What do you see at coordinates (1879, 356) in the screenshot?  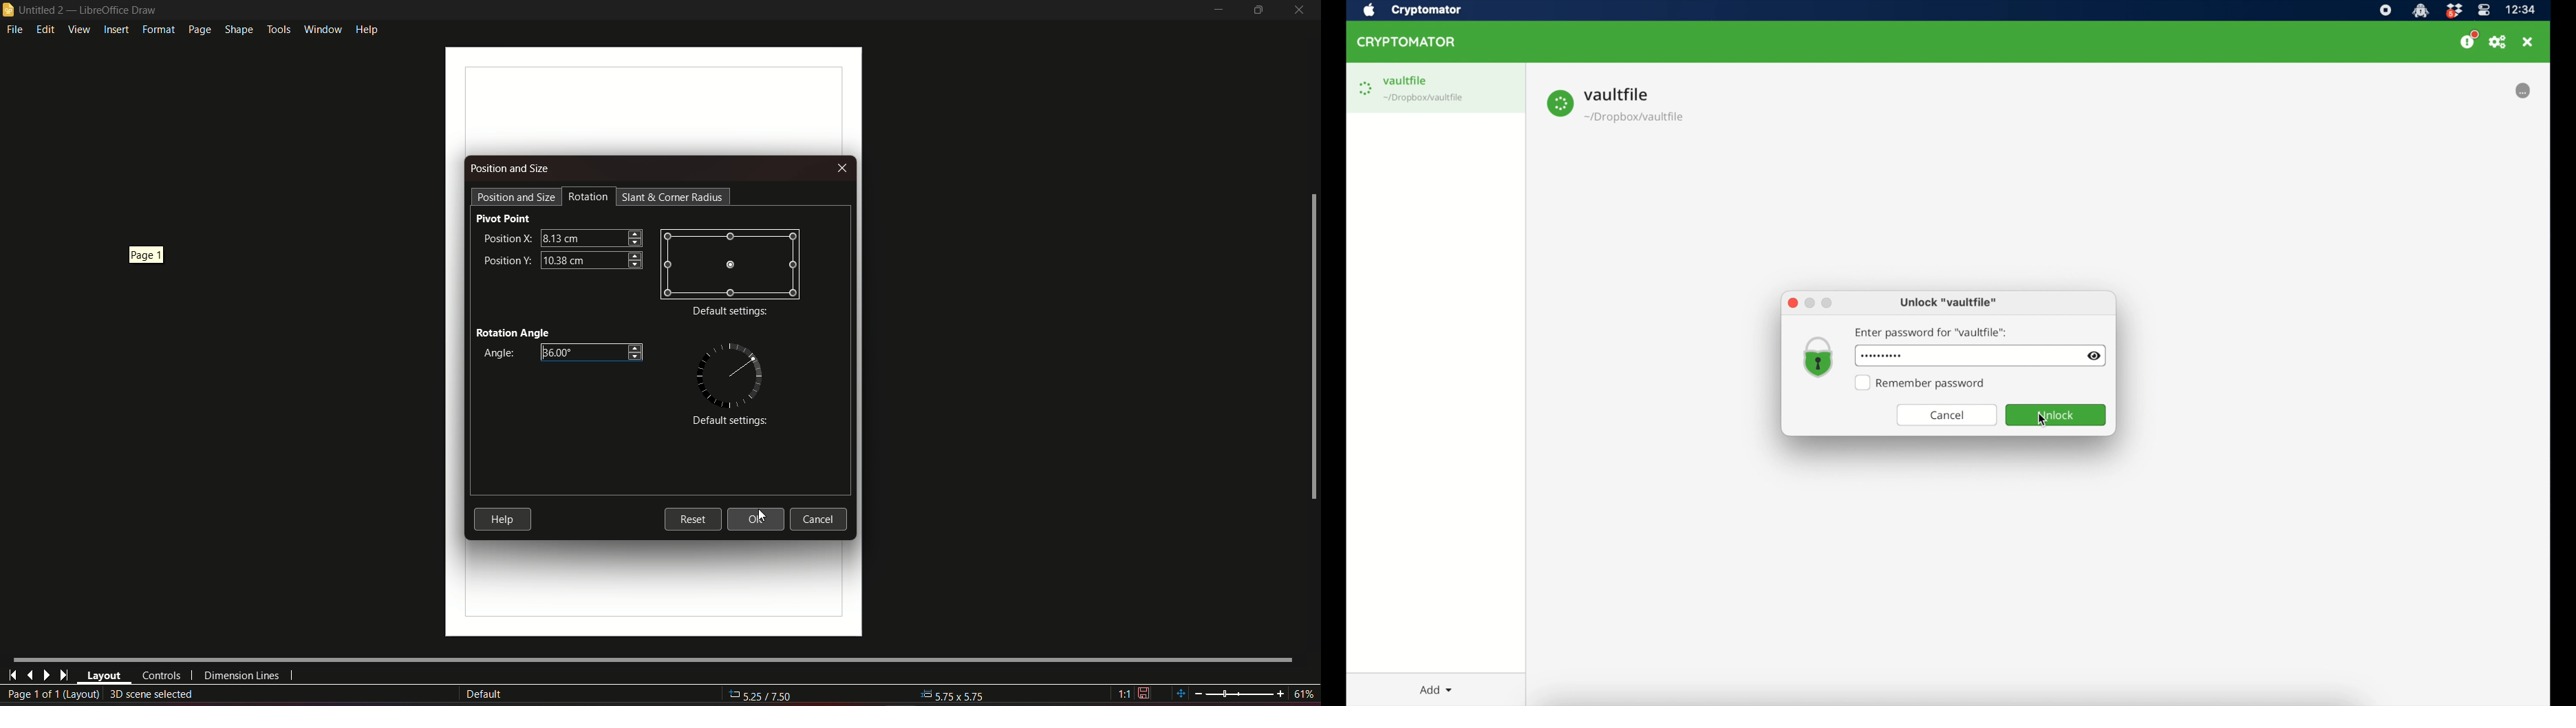 I see `password` at bounding box center [1879, 356].